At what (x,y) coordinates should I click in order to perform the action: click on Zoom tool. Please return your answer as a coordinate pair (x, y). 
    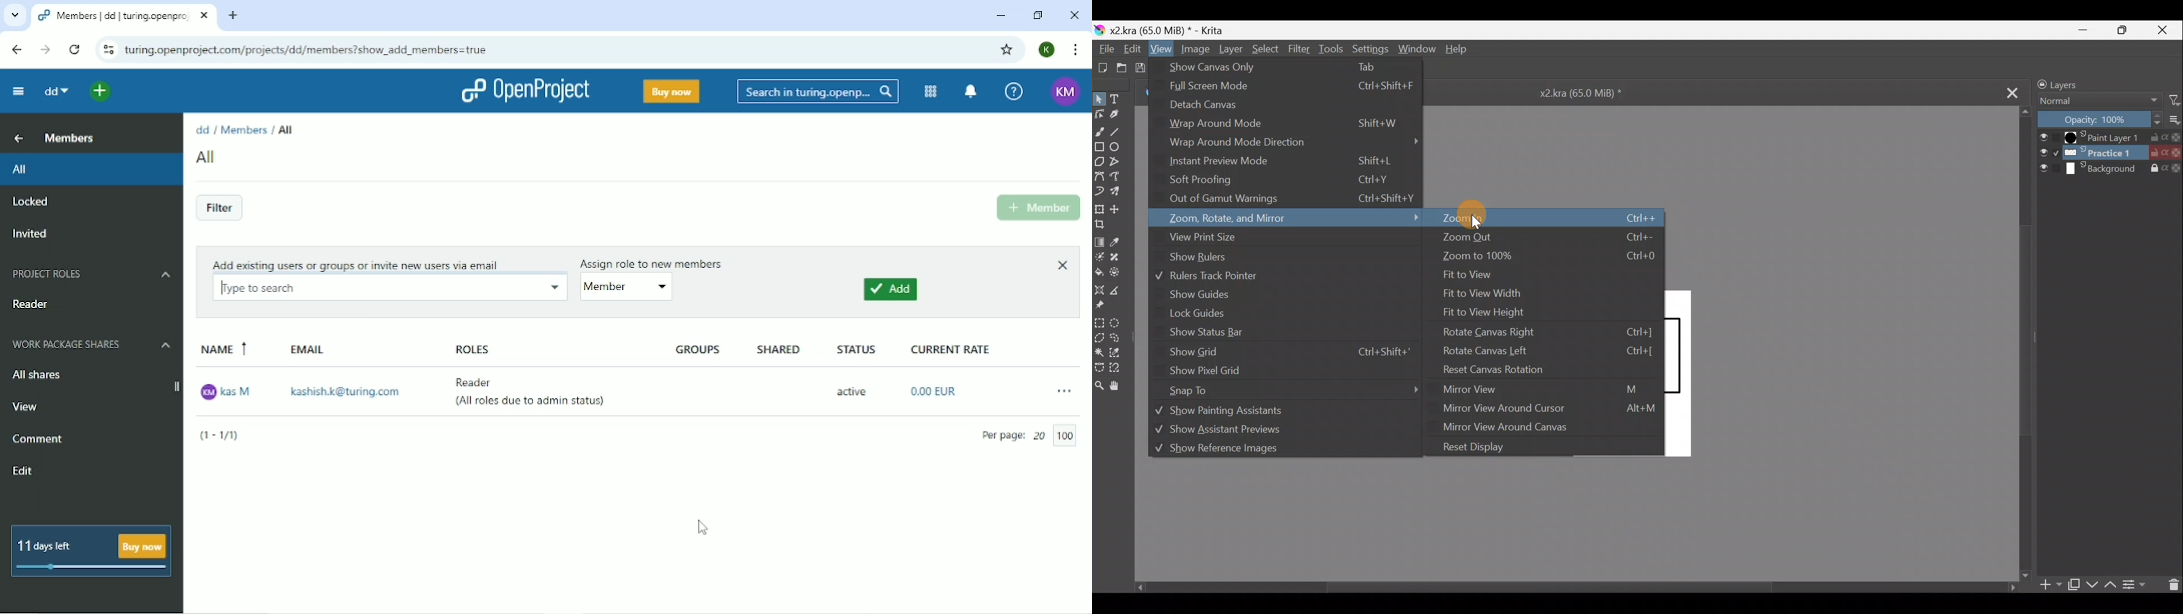
    Looking at the image, I should click on (1099, 387).